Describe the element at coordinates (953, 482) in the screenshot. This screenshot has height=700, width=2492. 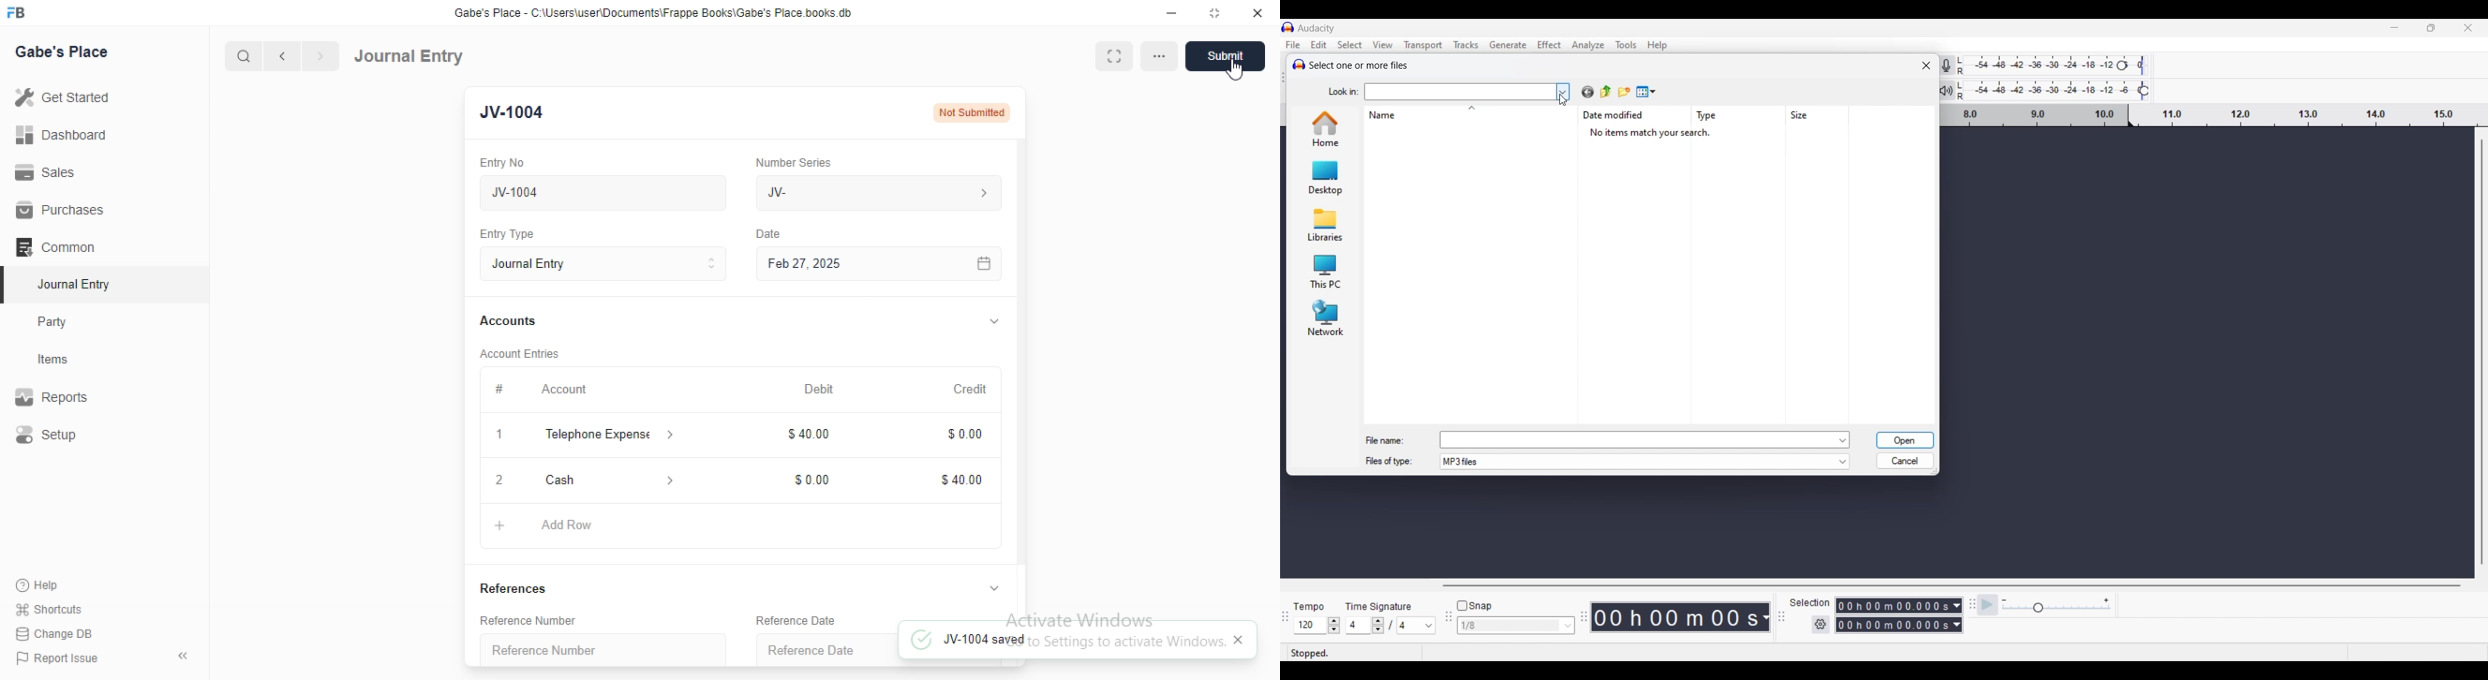
I see `40.00` at that location.